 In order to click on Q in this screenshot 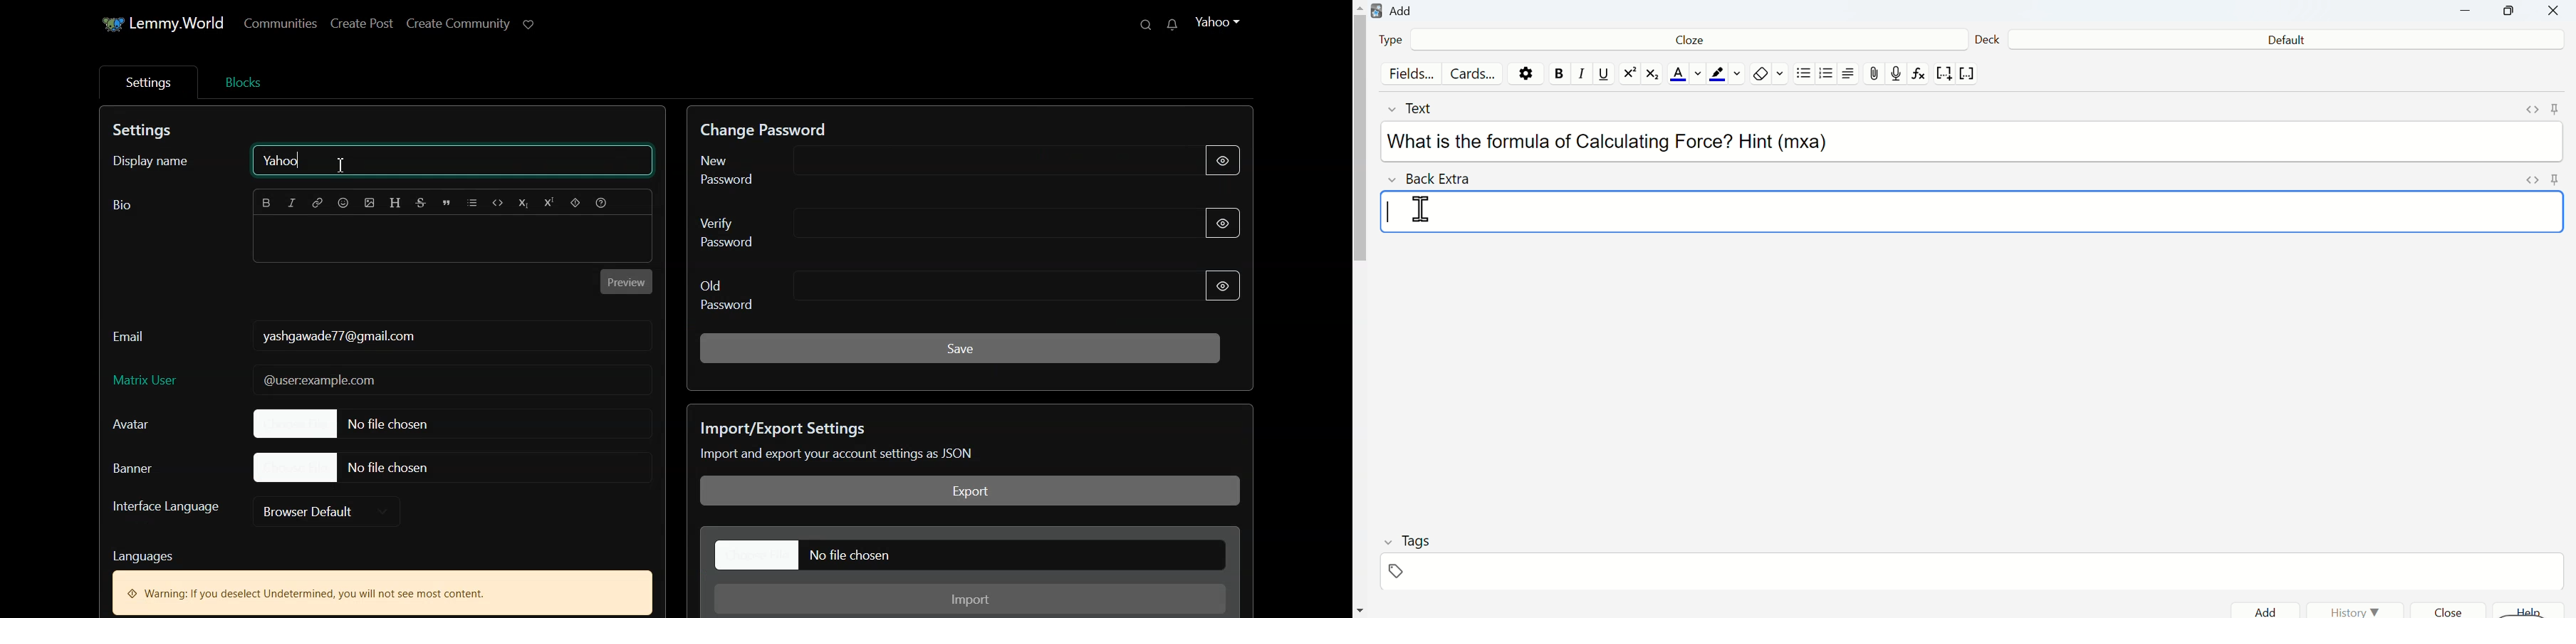, I will do `click(1129, 25)`.